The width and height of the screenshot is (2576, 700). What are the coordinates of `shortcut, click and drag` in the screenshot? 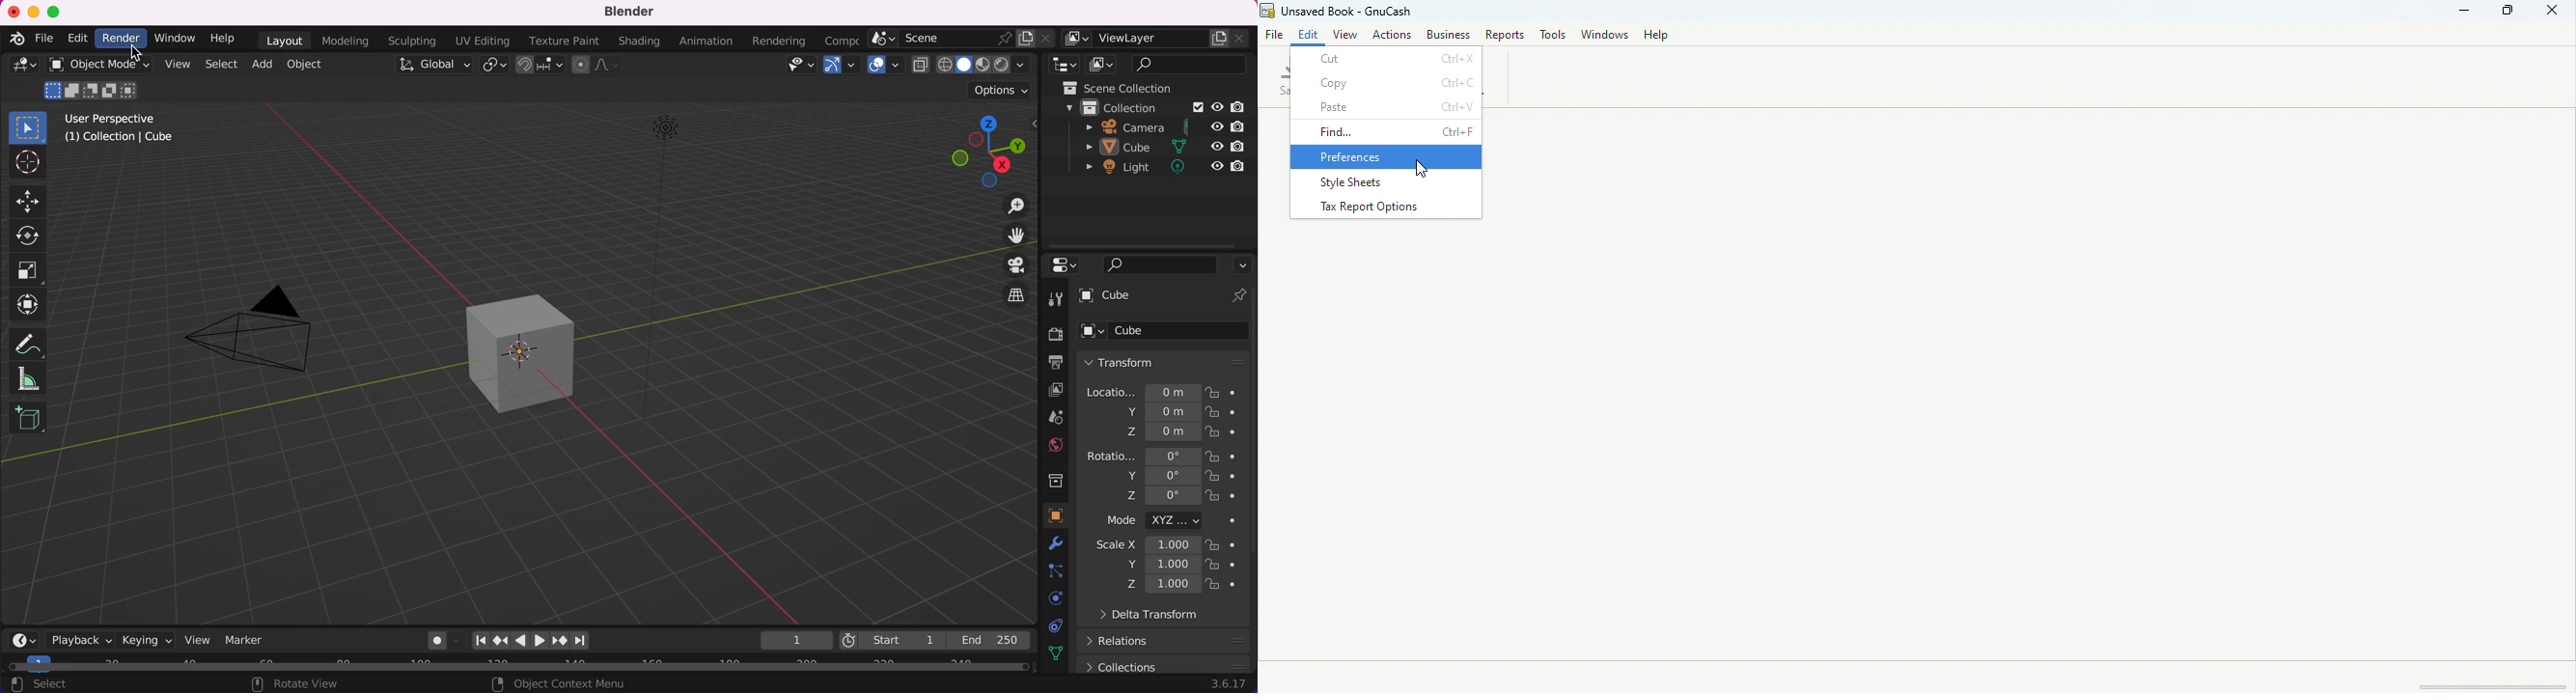 It's located at (986, 150).